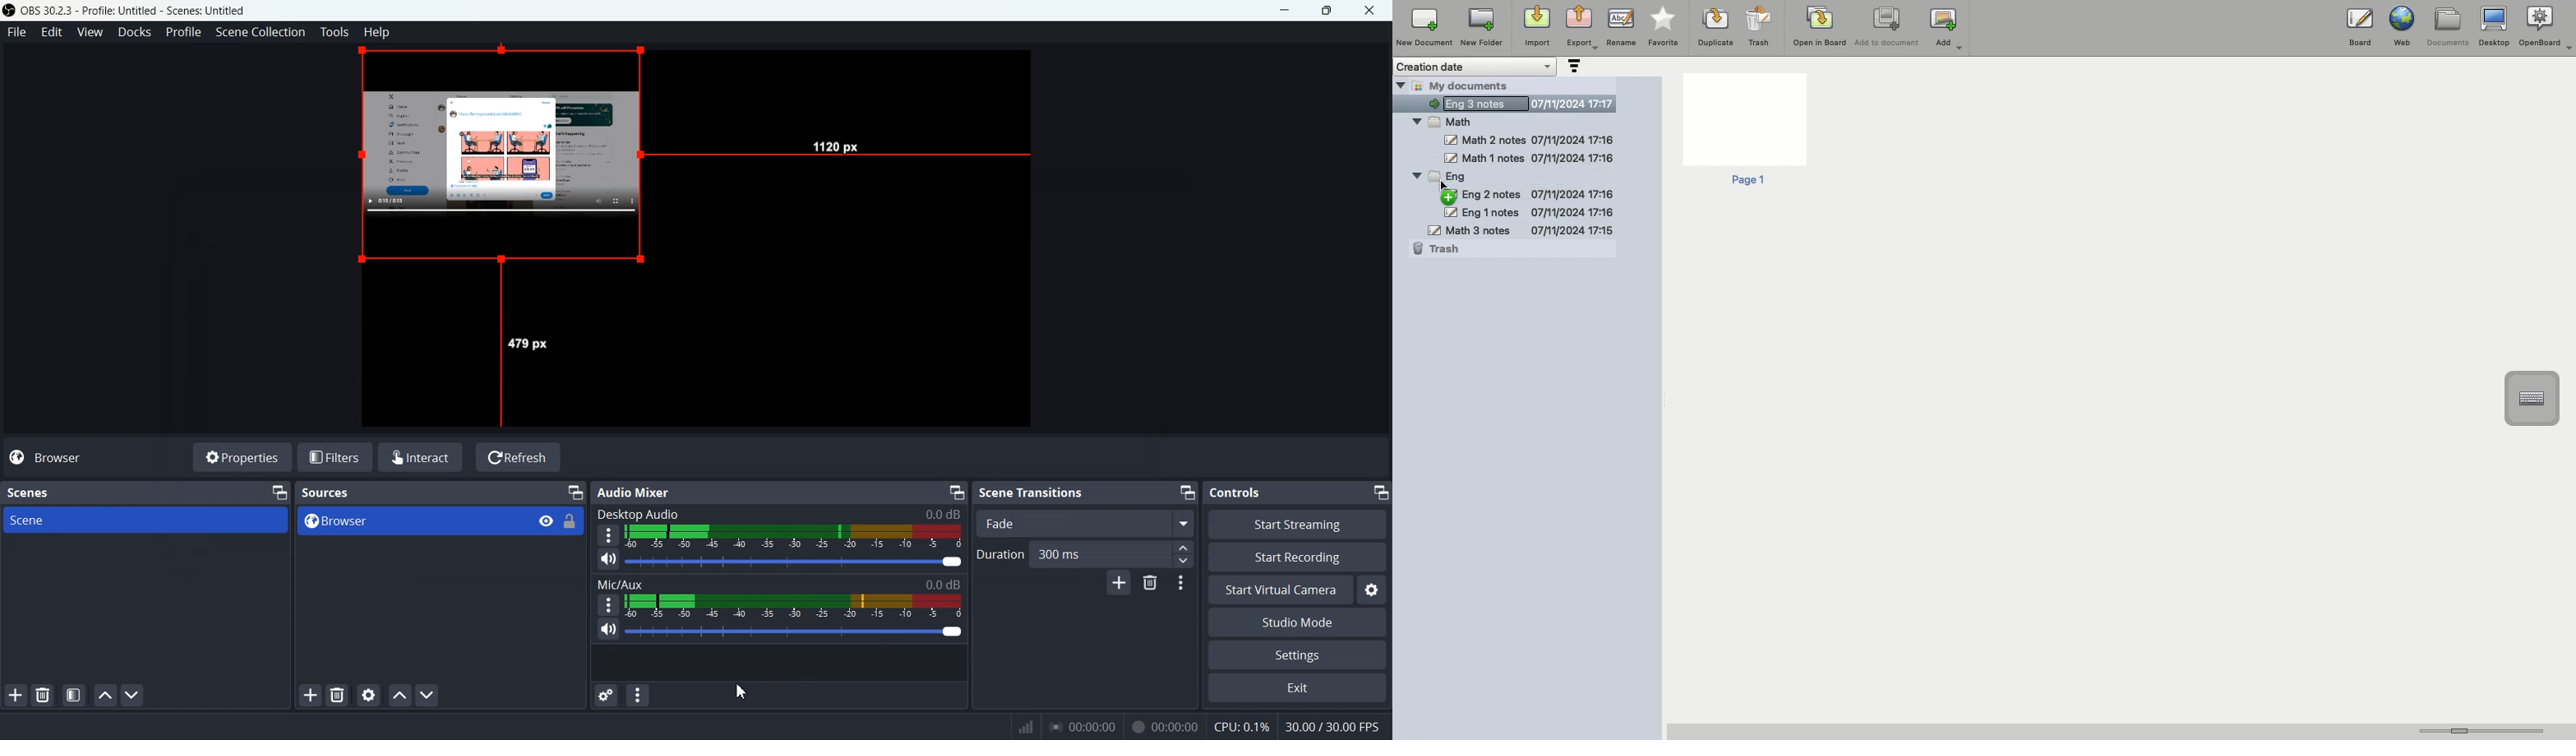 The width and height of the screenshot is (2576, 756). I want to click on More, so click(606, 604).